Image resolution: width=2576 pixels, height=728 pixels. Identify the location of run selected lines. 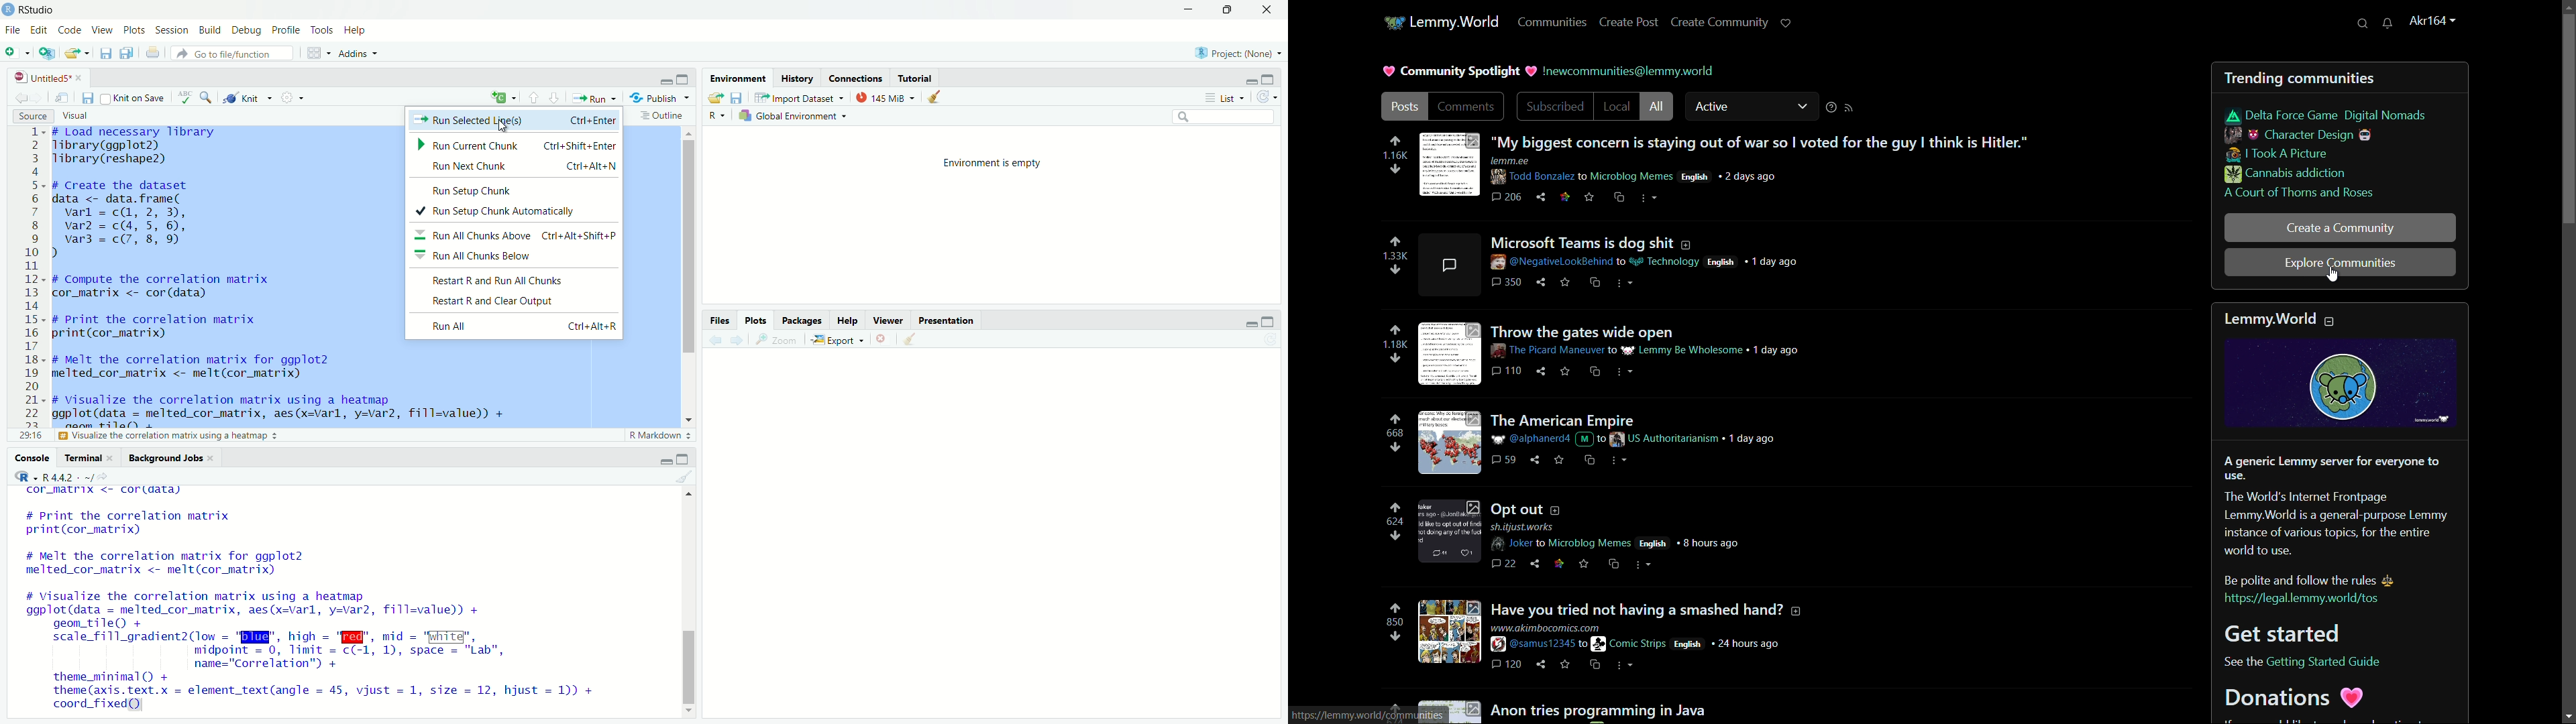
(512, 119).